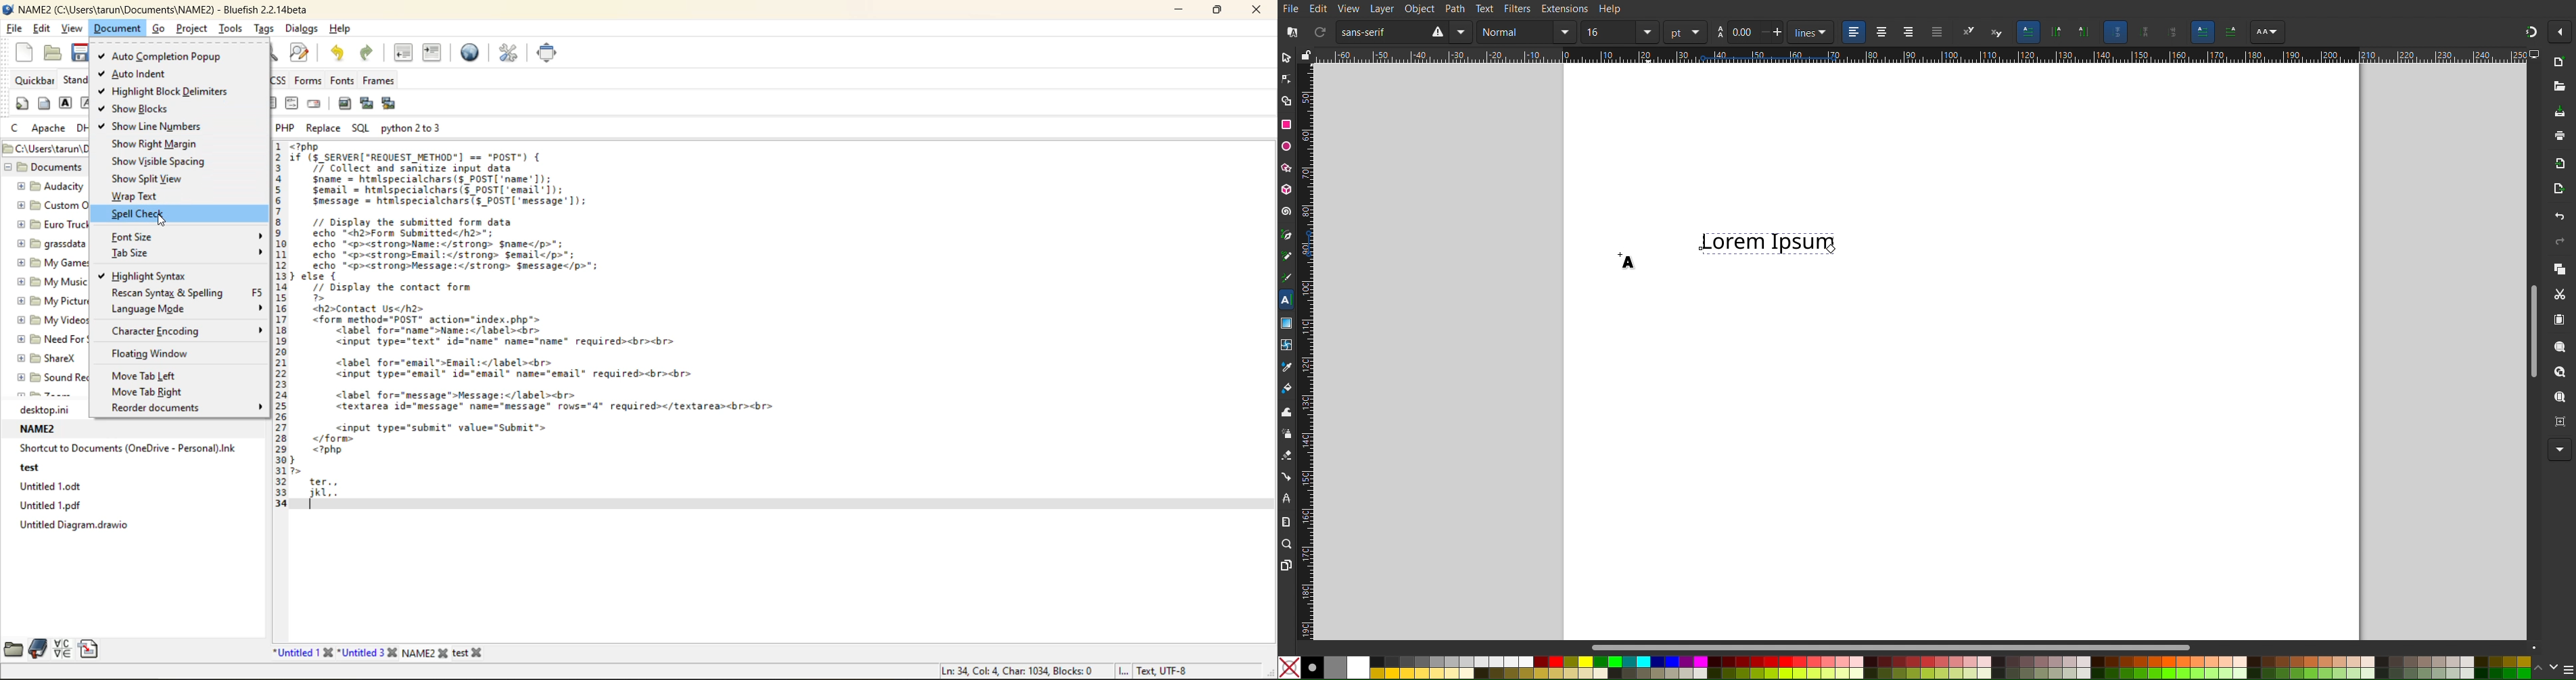 The image size is (2576, 700). Describe the element at coordinates (1318, 30) in the screenshot. I see `refresh` at that location.